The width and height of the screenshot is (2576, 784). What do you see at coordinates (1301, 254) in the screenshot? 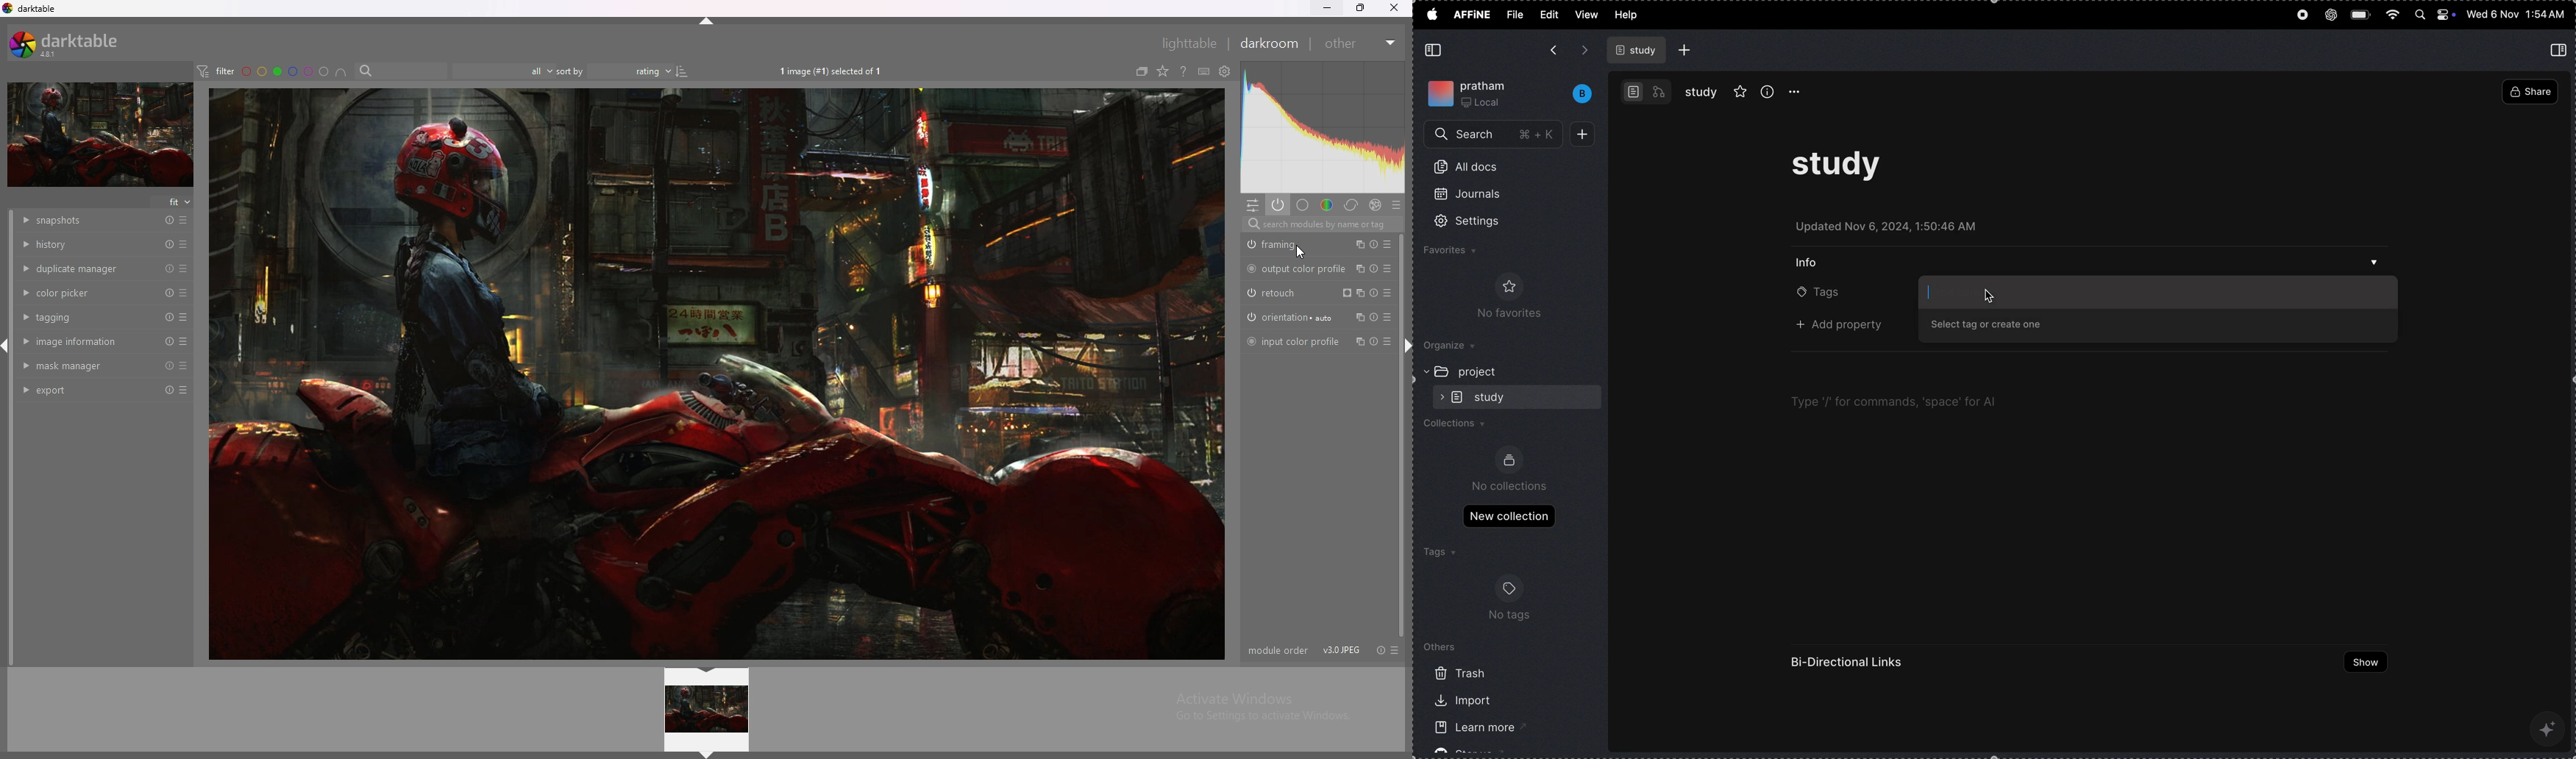
I see `Cursor` at bounding box center [1301, 254].